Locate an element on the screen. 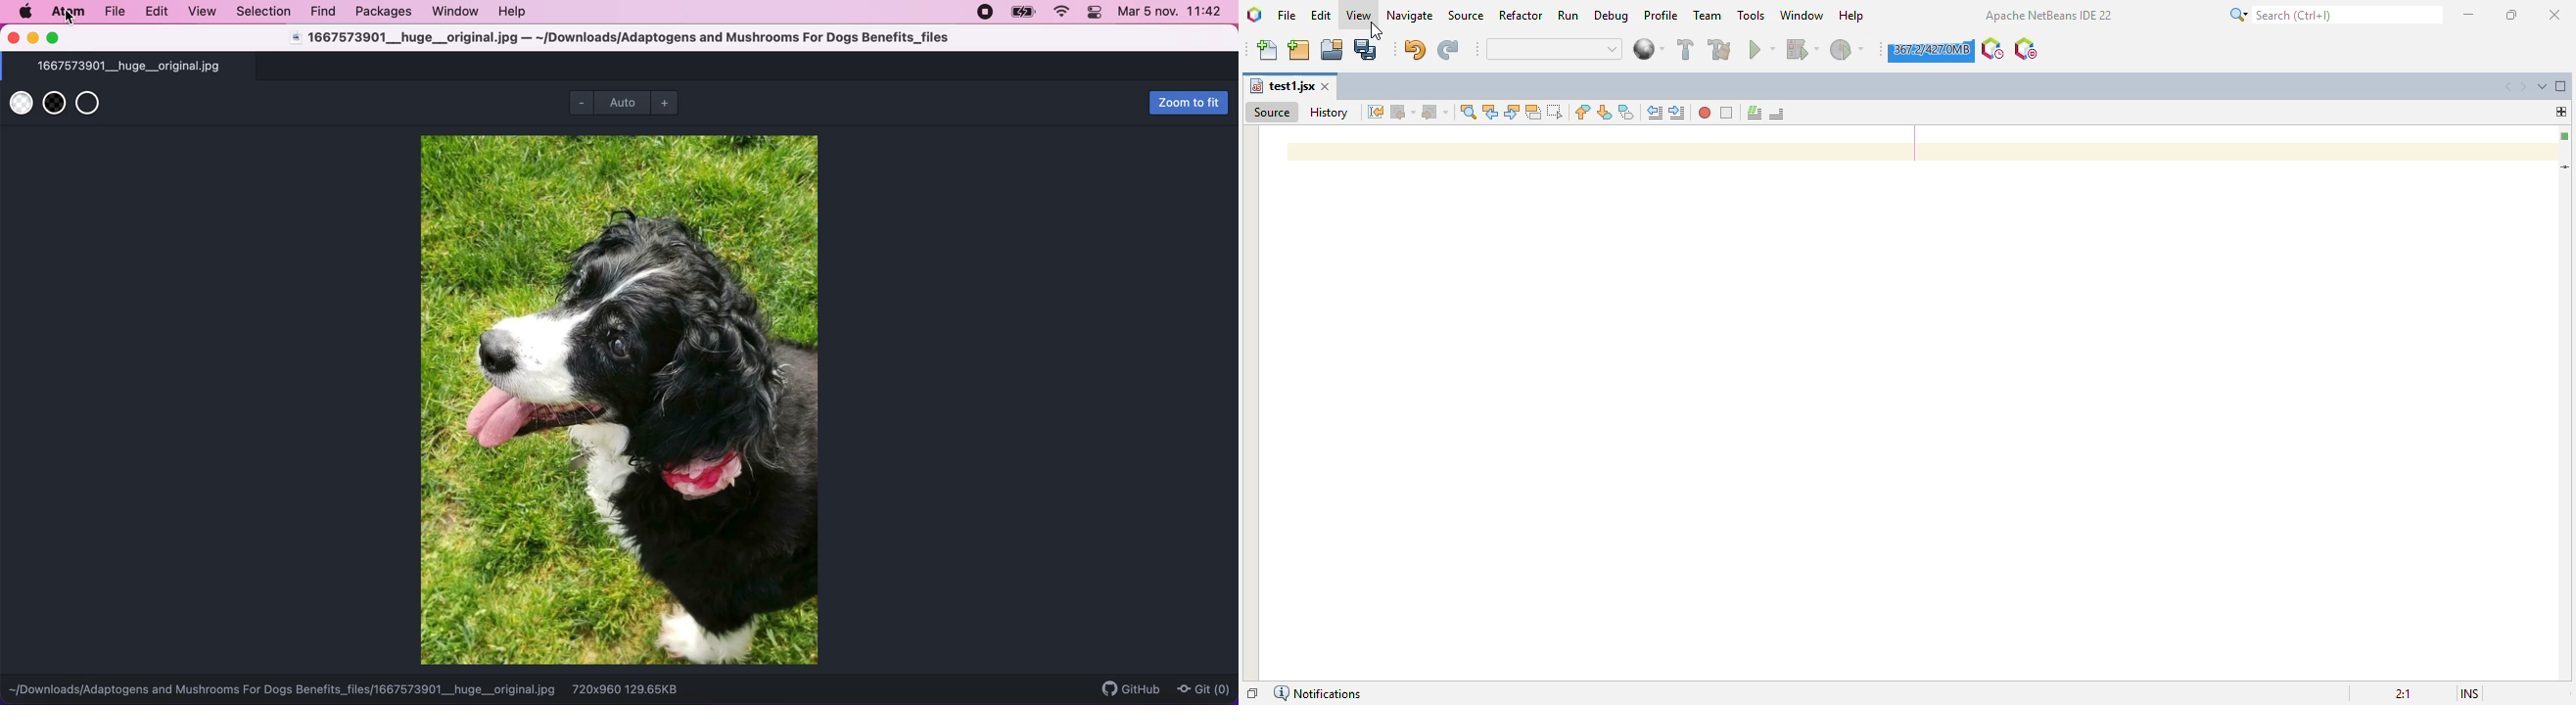 The height and width of the screenshot is (728, 2576). web browser is located at coordinates (1649, 49).